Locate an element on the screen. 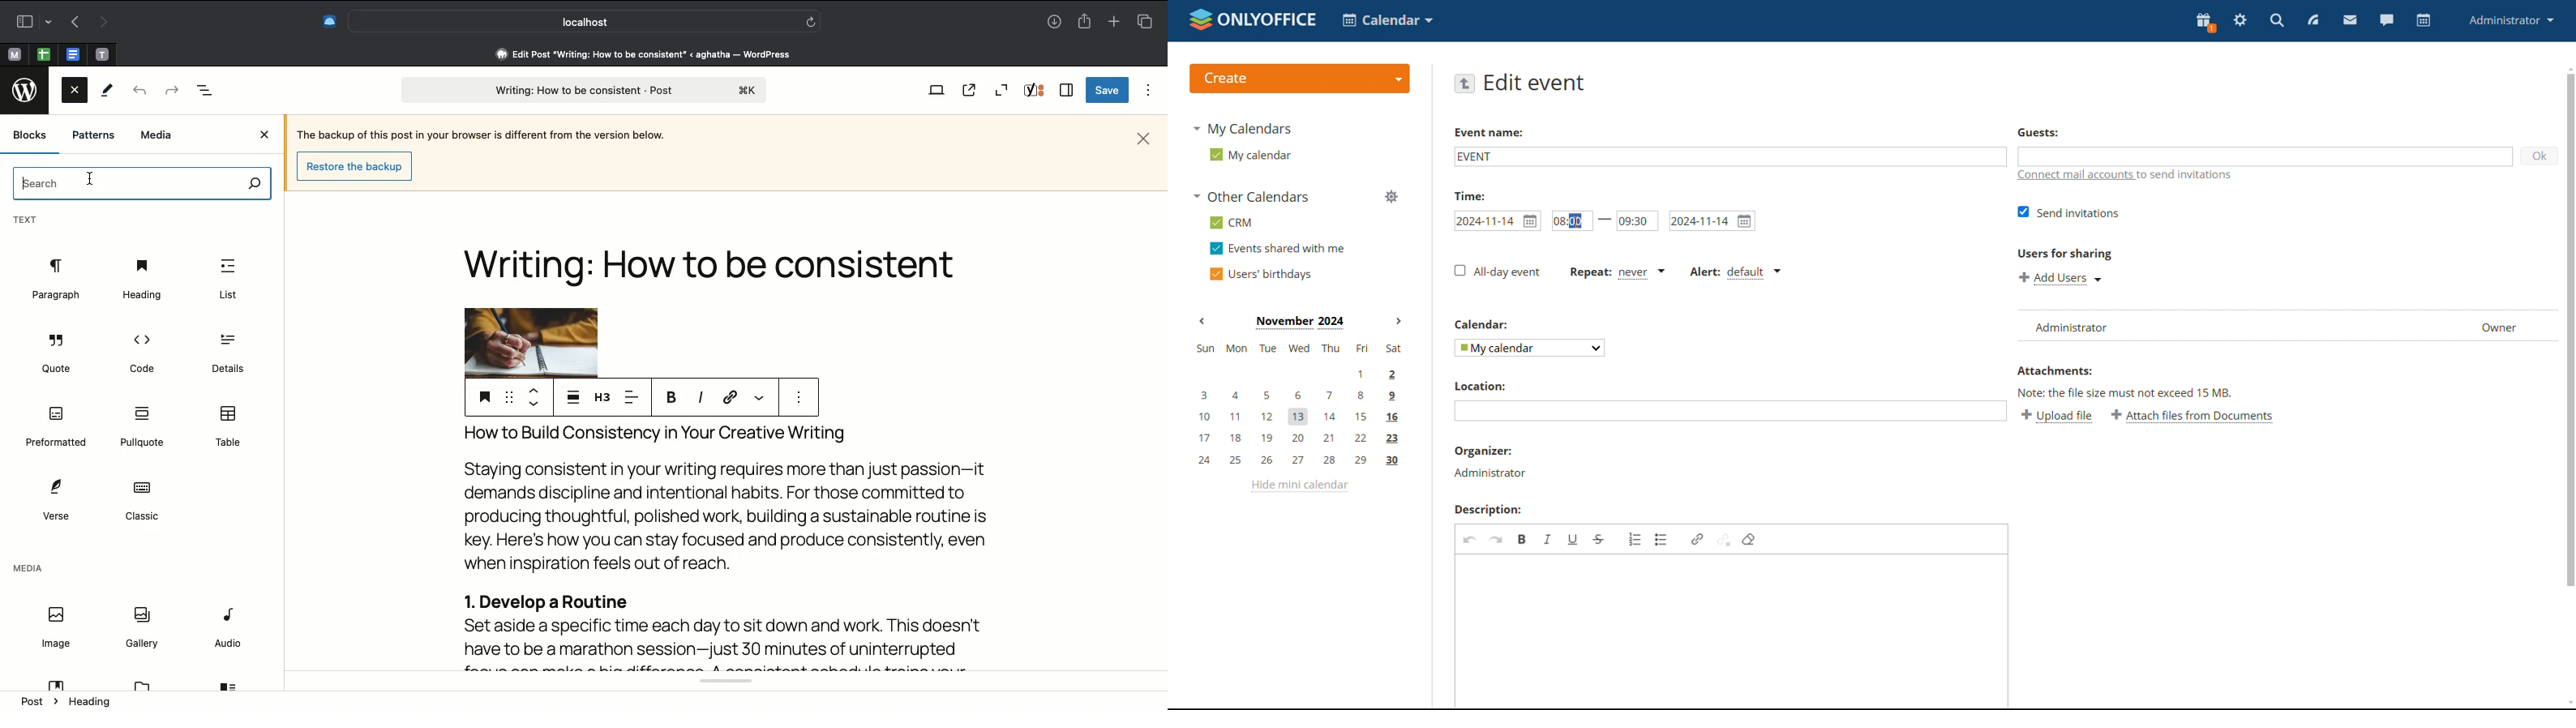  Save is located at coordinates (482, 396).